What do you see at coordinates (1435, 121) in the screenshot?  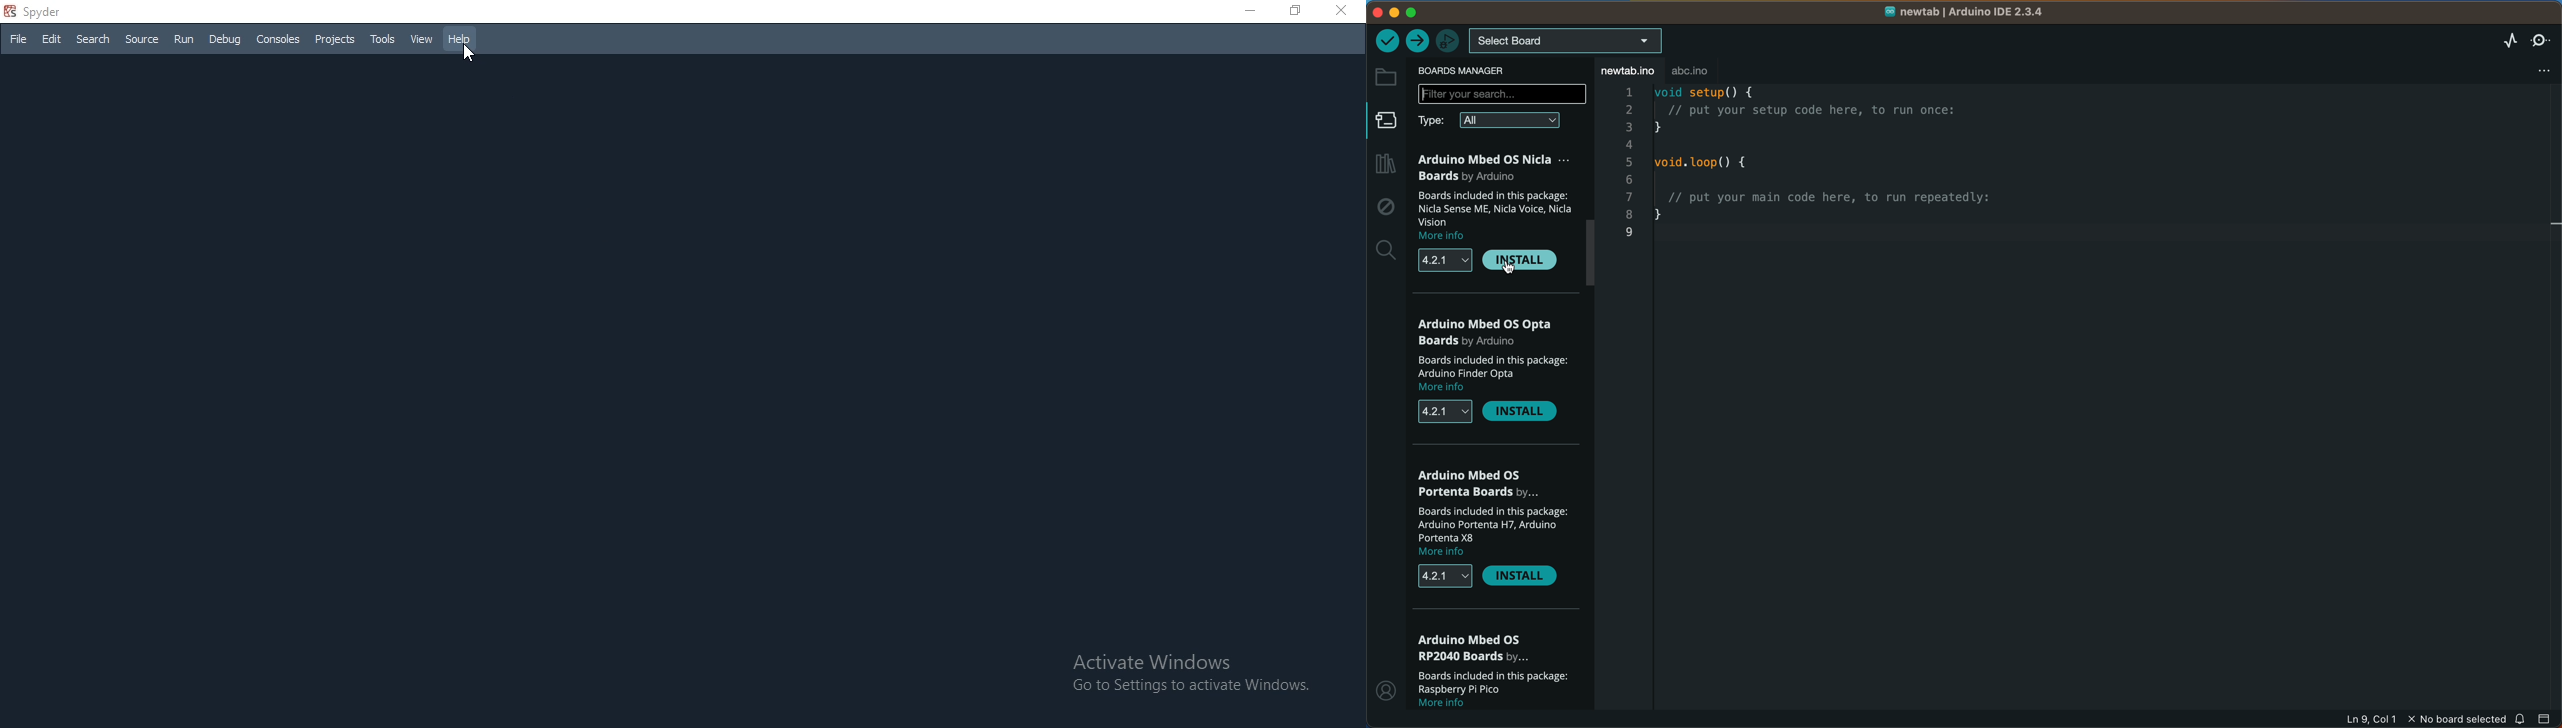 I see `type filter` at bounding box center [1435, 121].